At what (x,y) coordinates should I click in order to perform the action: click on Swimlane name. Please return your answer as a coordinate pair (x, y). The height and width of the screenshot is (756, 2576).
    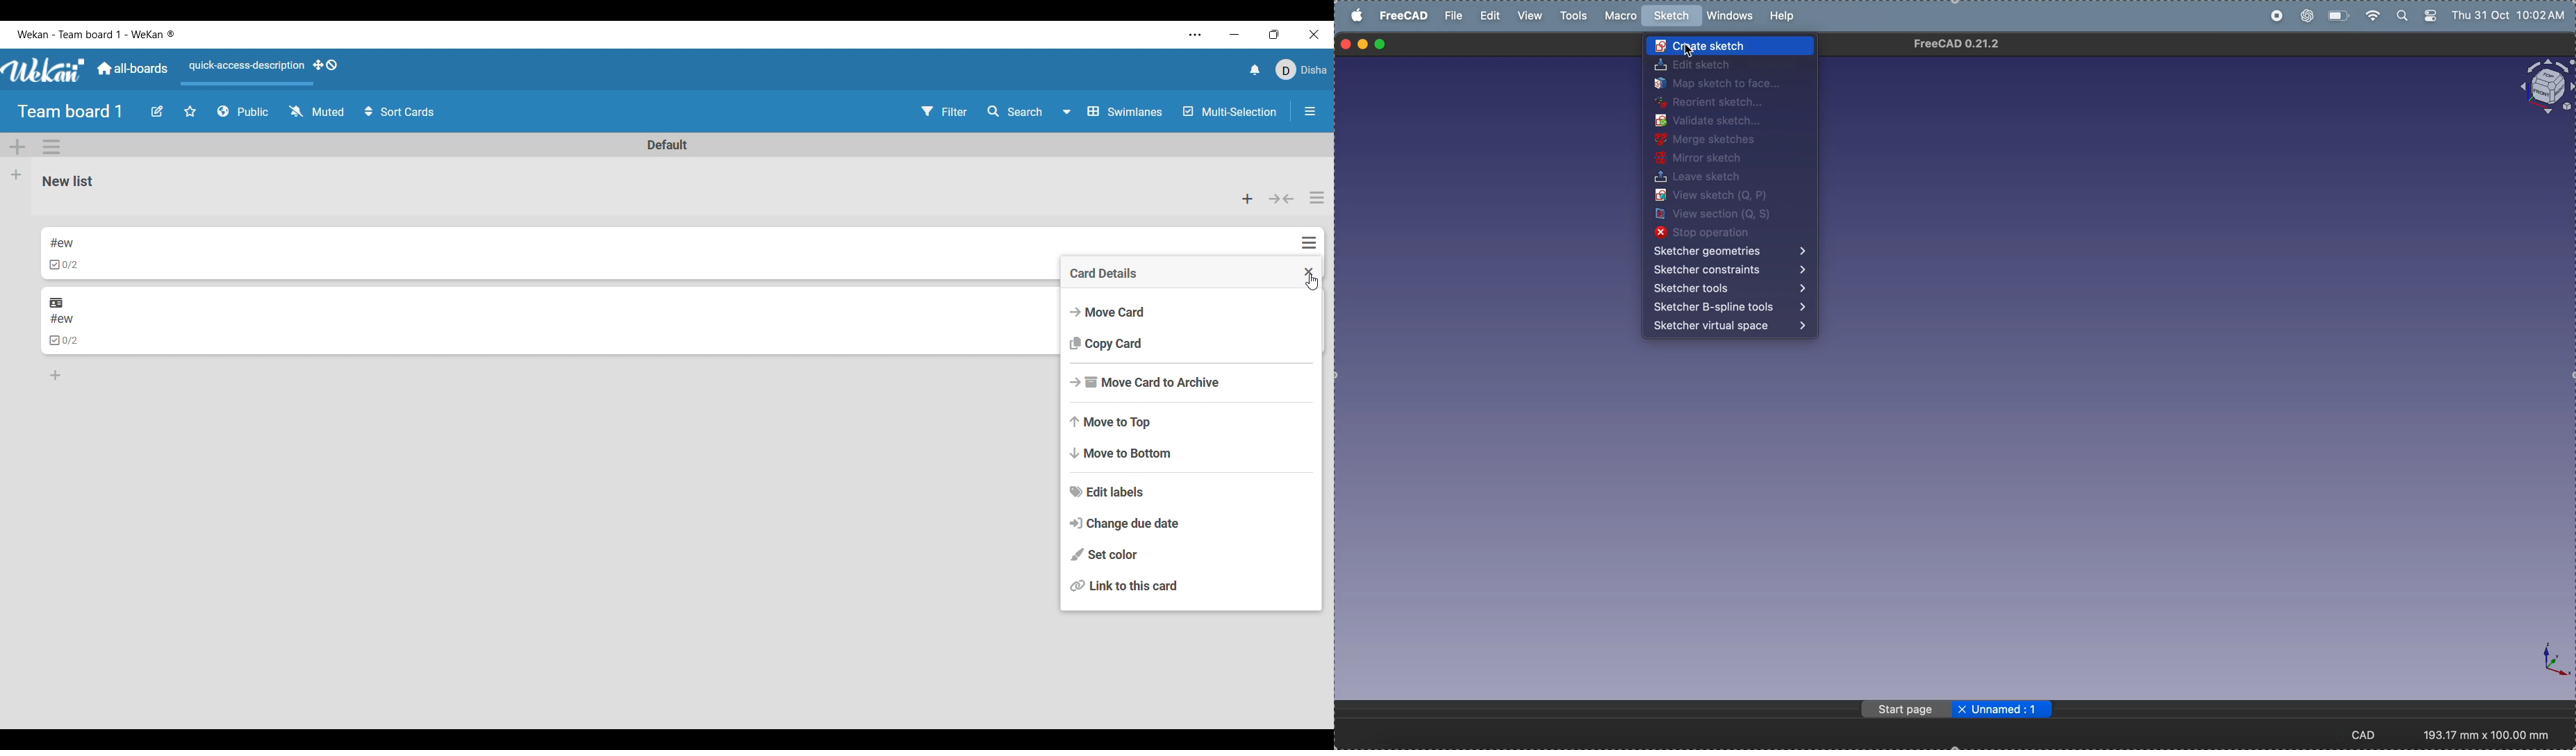
    Looking at the image, I should click on (668, 144).